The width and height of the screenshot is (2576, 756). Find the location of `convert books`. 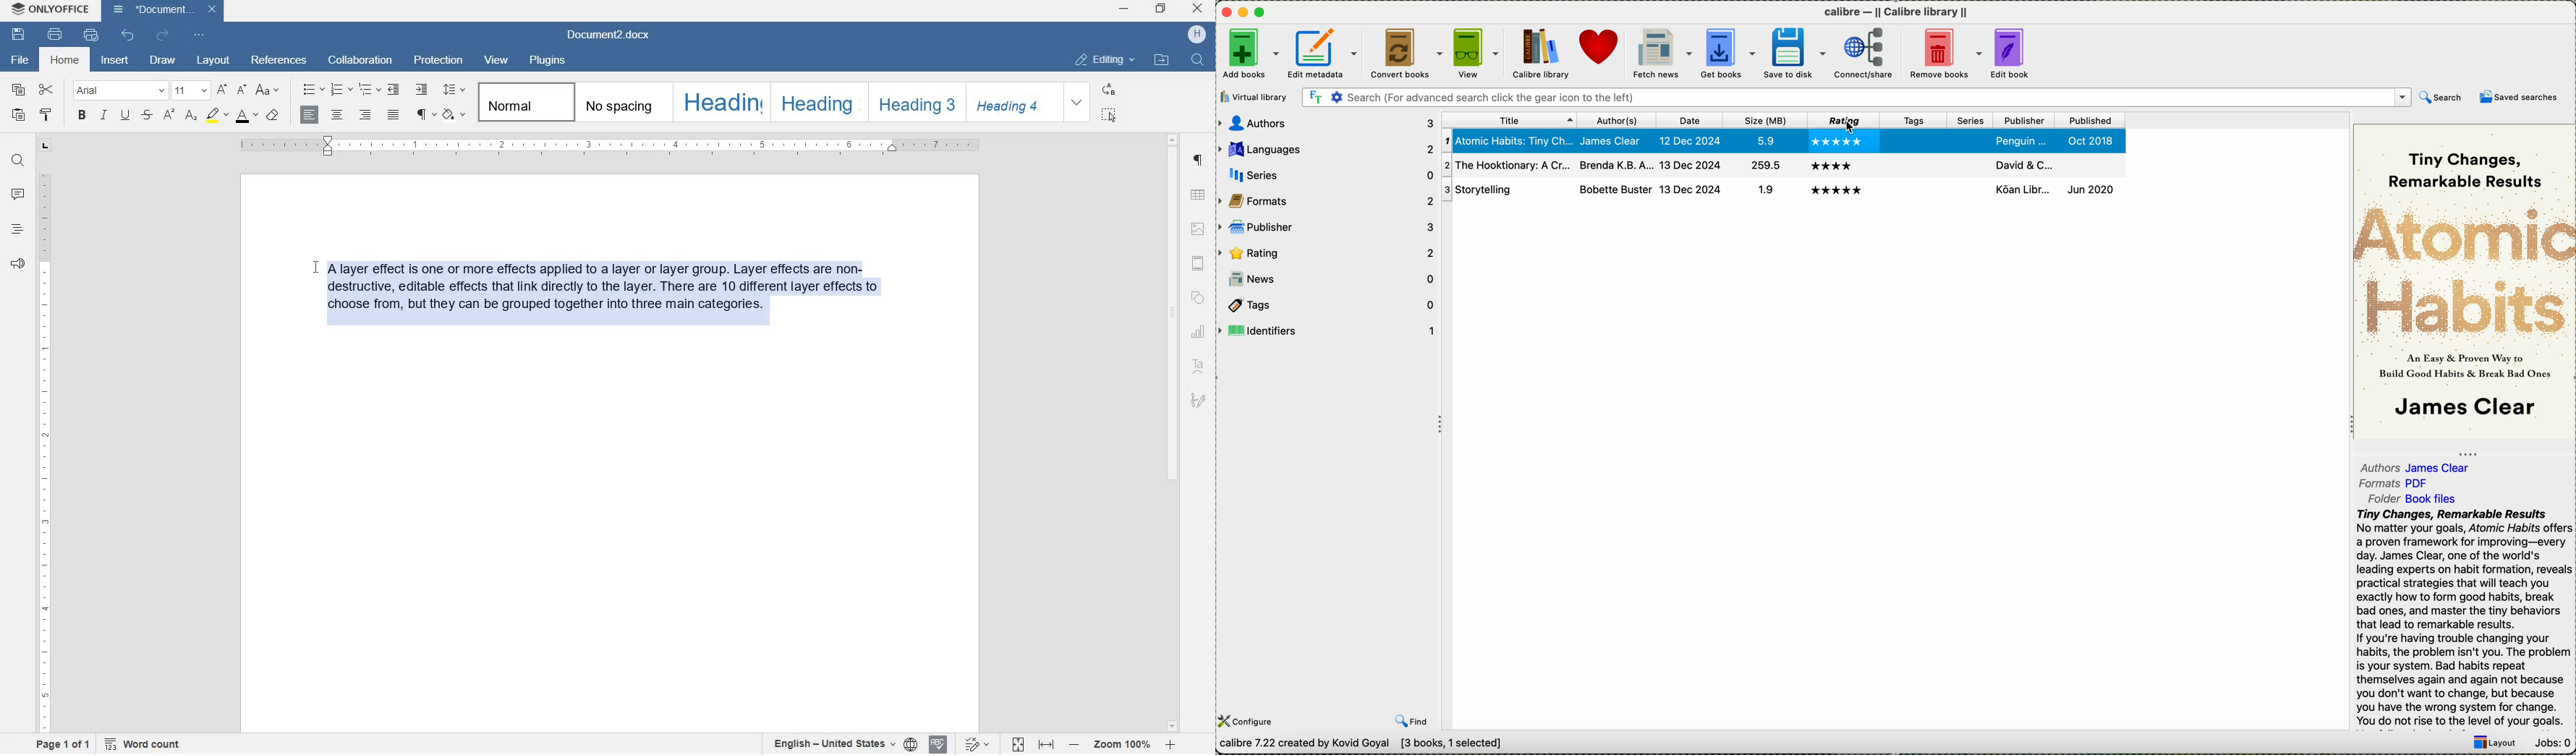

convert books is located at coordinates (1407, 53).